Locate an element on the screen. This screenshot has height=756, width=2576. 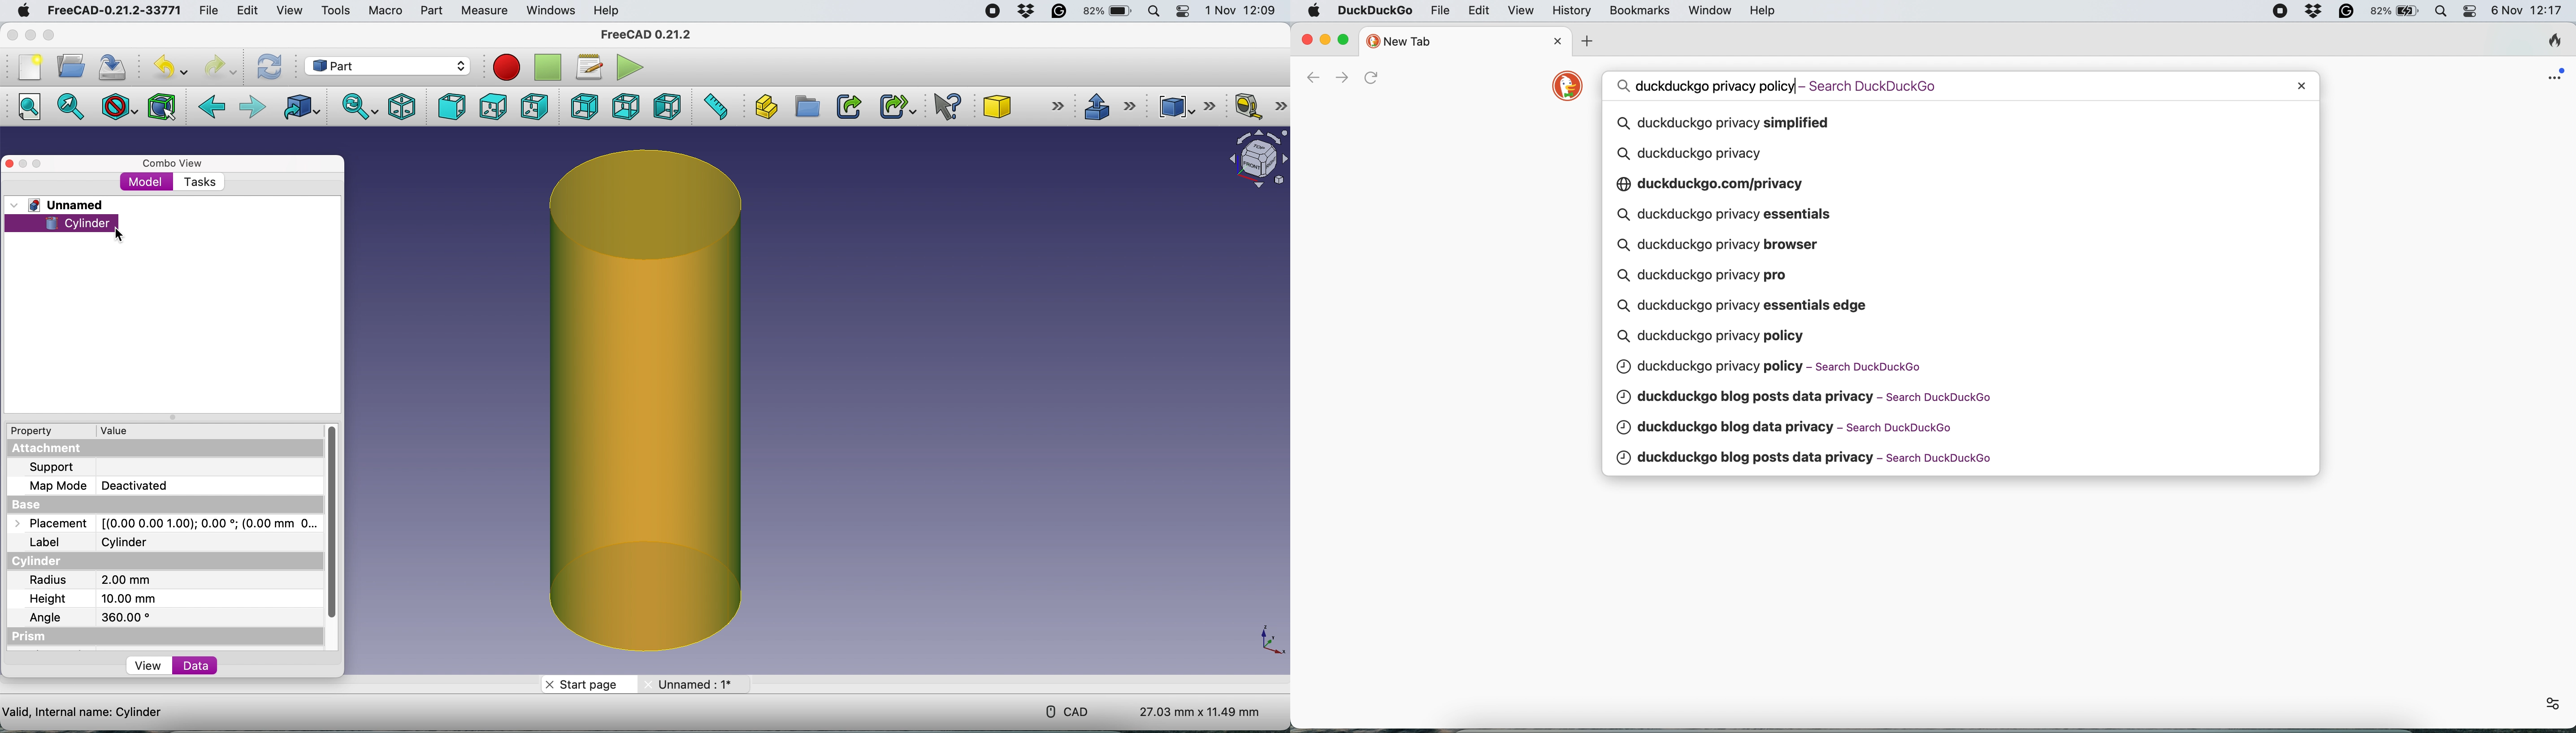
help is located at coordinates (608, 11).